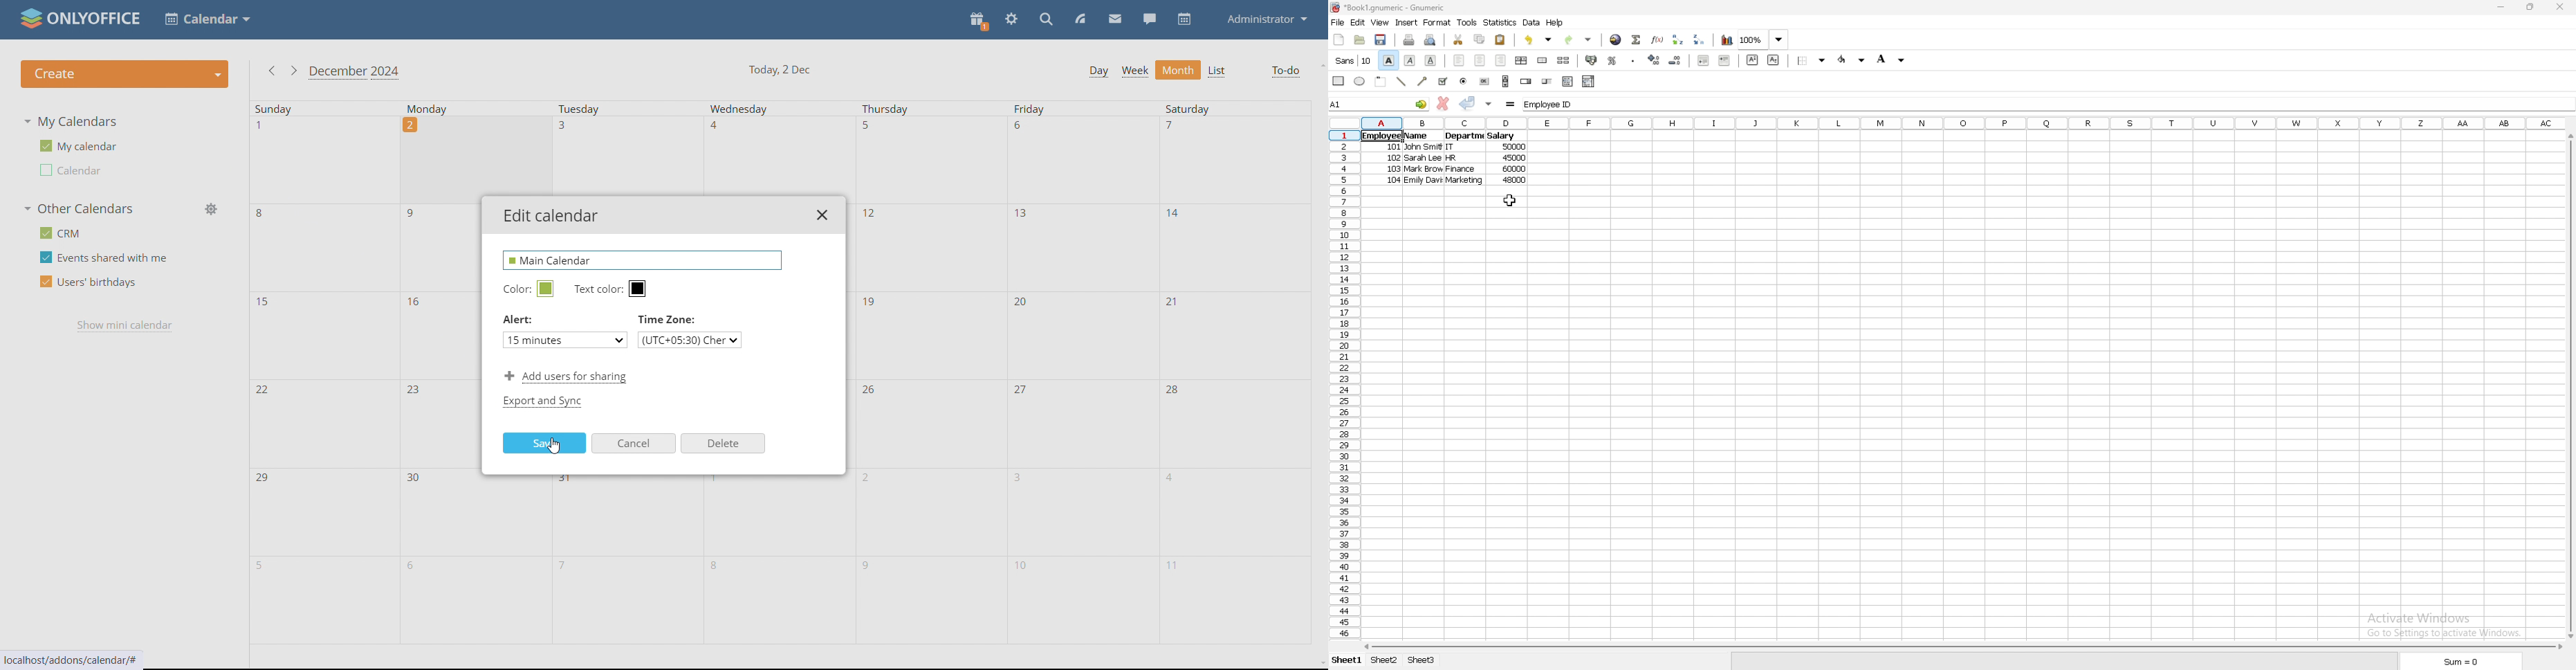 The image size is (2576, 672). What do you see at coordinates (1385, 662) in the screenshot?
I see `sheet 2` at bounding box center [1385, 662].